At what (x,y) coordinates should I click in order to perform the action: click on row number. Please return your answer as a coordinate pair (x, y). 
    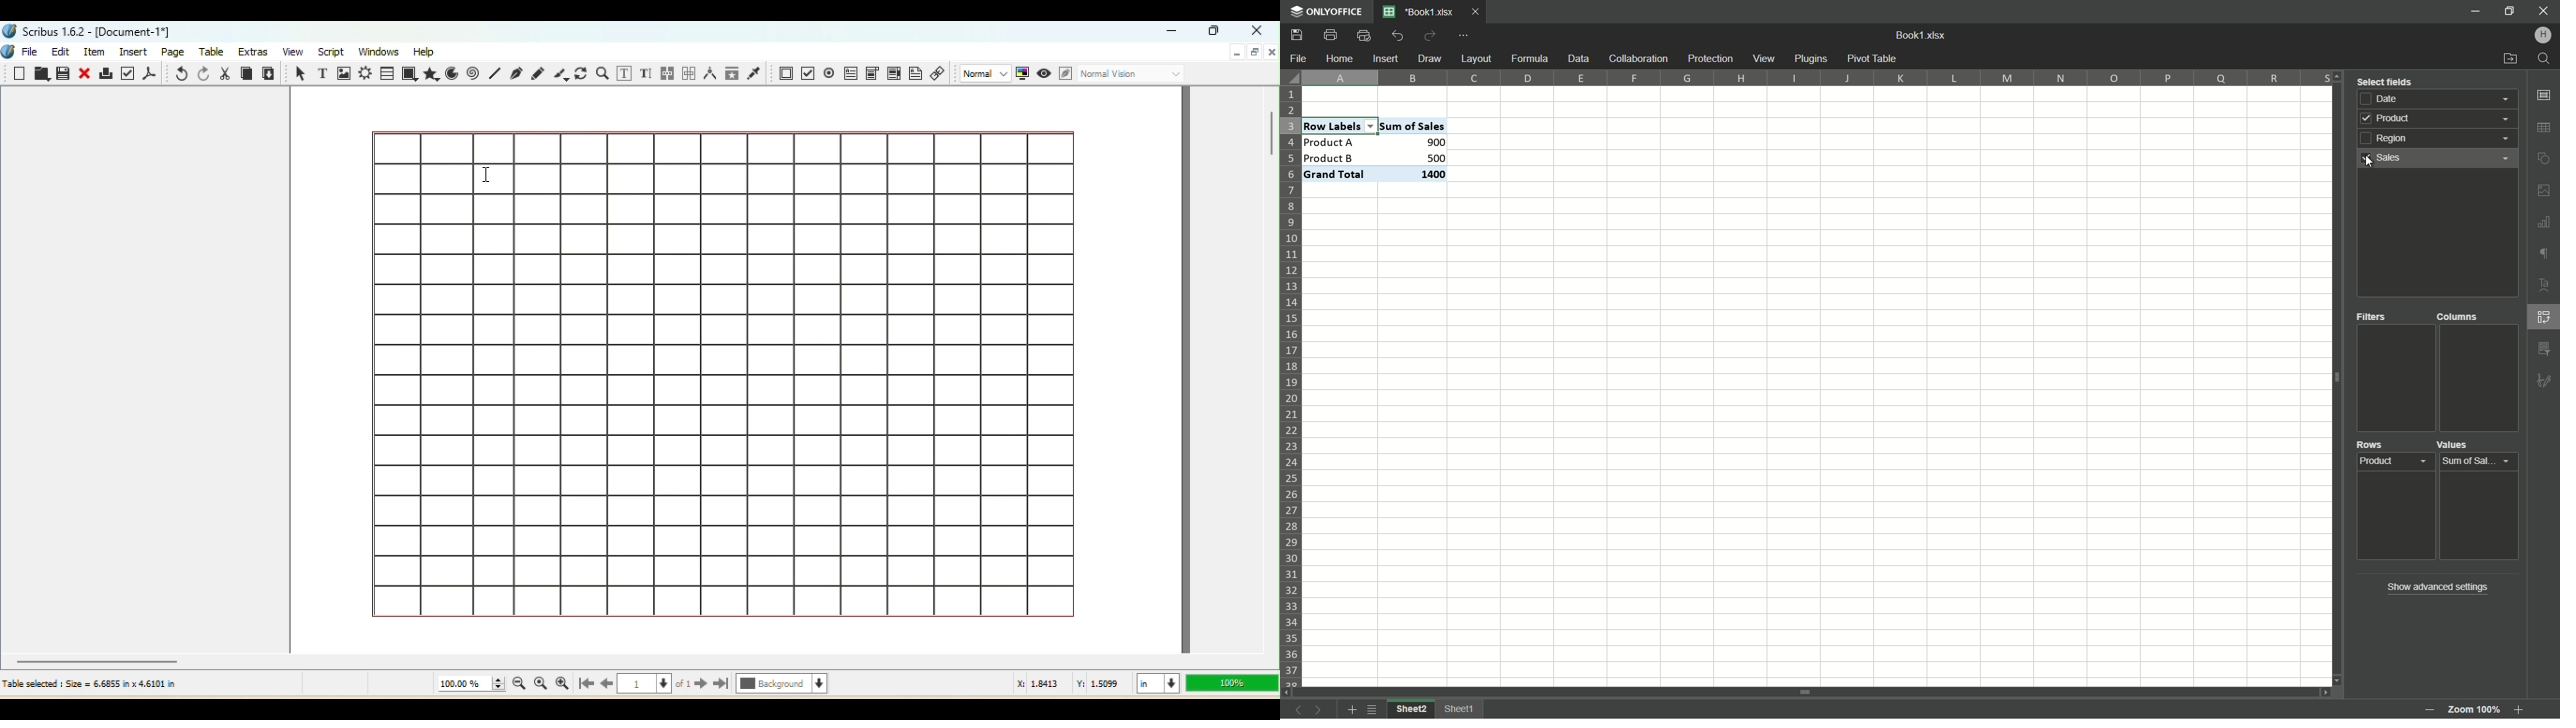
    Looking at the image, I should click on (1293, 387).